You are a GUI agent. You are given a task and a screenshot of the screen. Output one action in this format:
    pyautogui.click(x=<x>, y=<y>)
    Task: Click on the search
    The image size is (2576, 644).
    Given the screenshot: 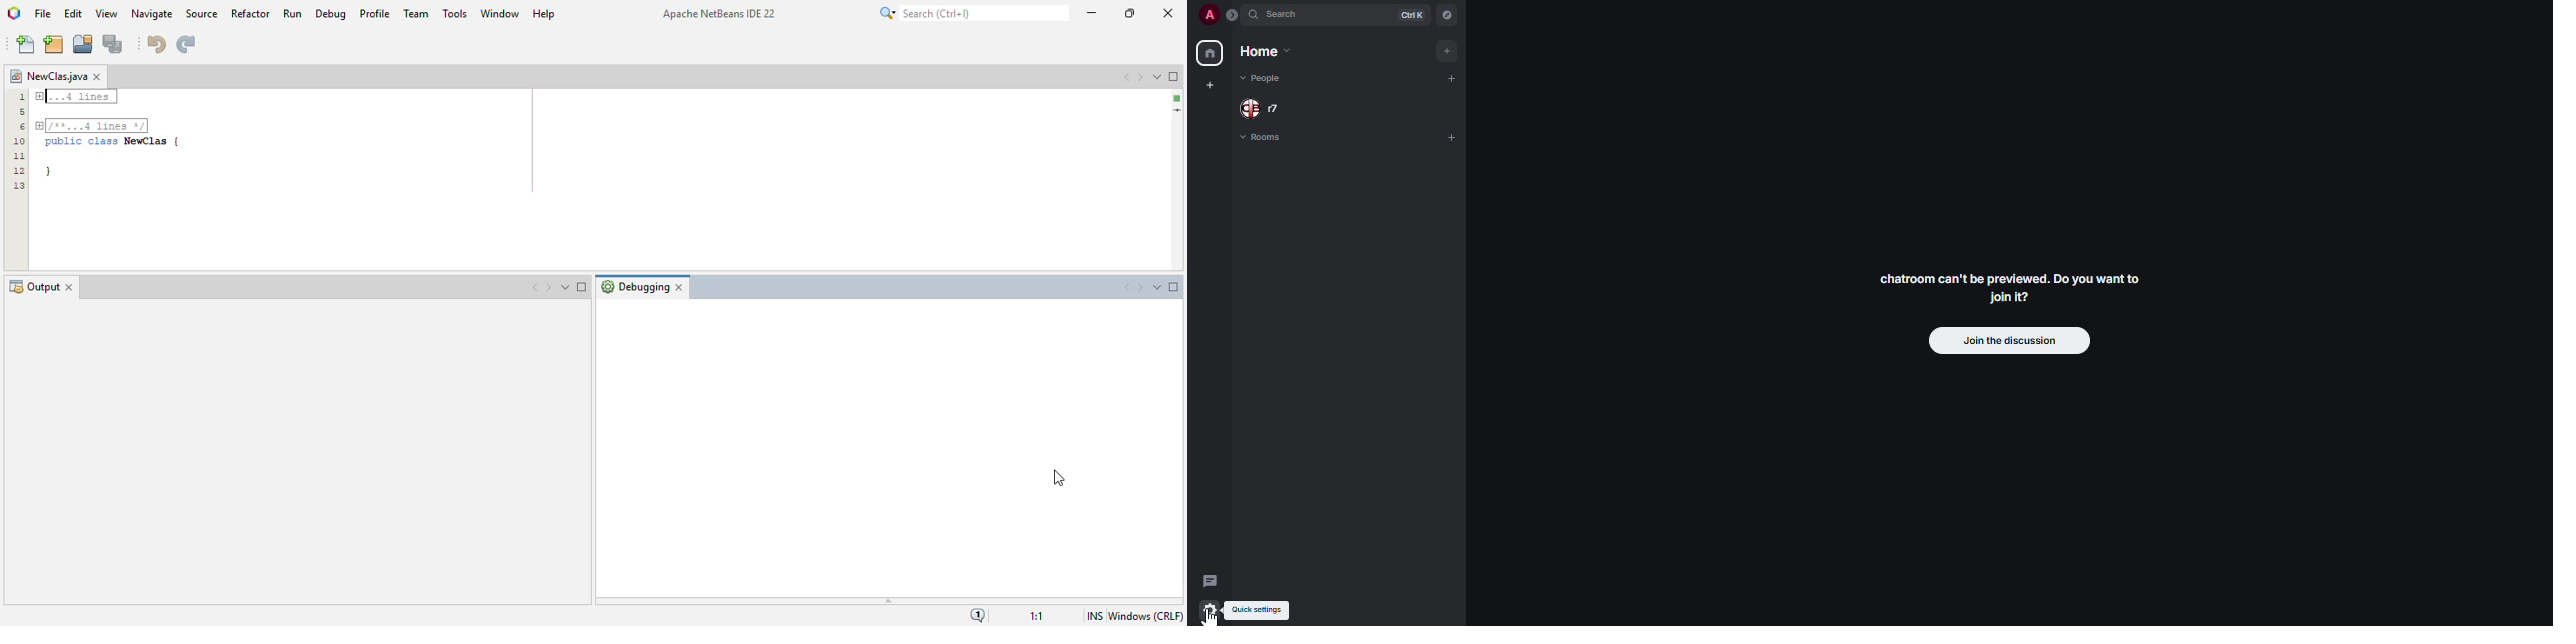 What is the action you would take?
    pyautogui.click(x=1284, y=13)
    